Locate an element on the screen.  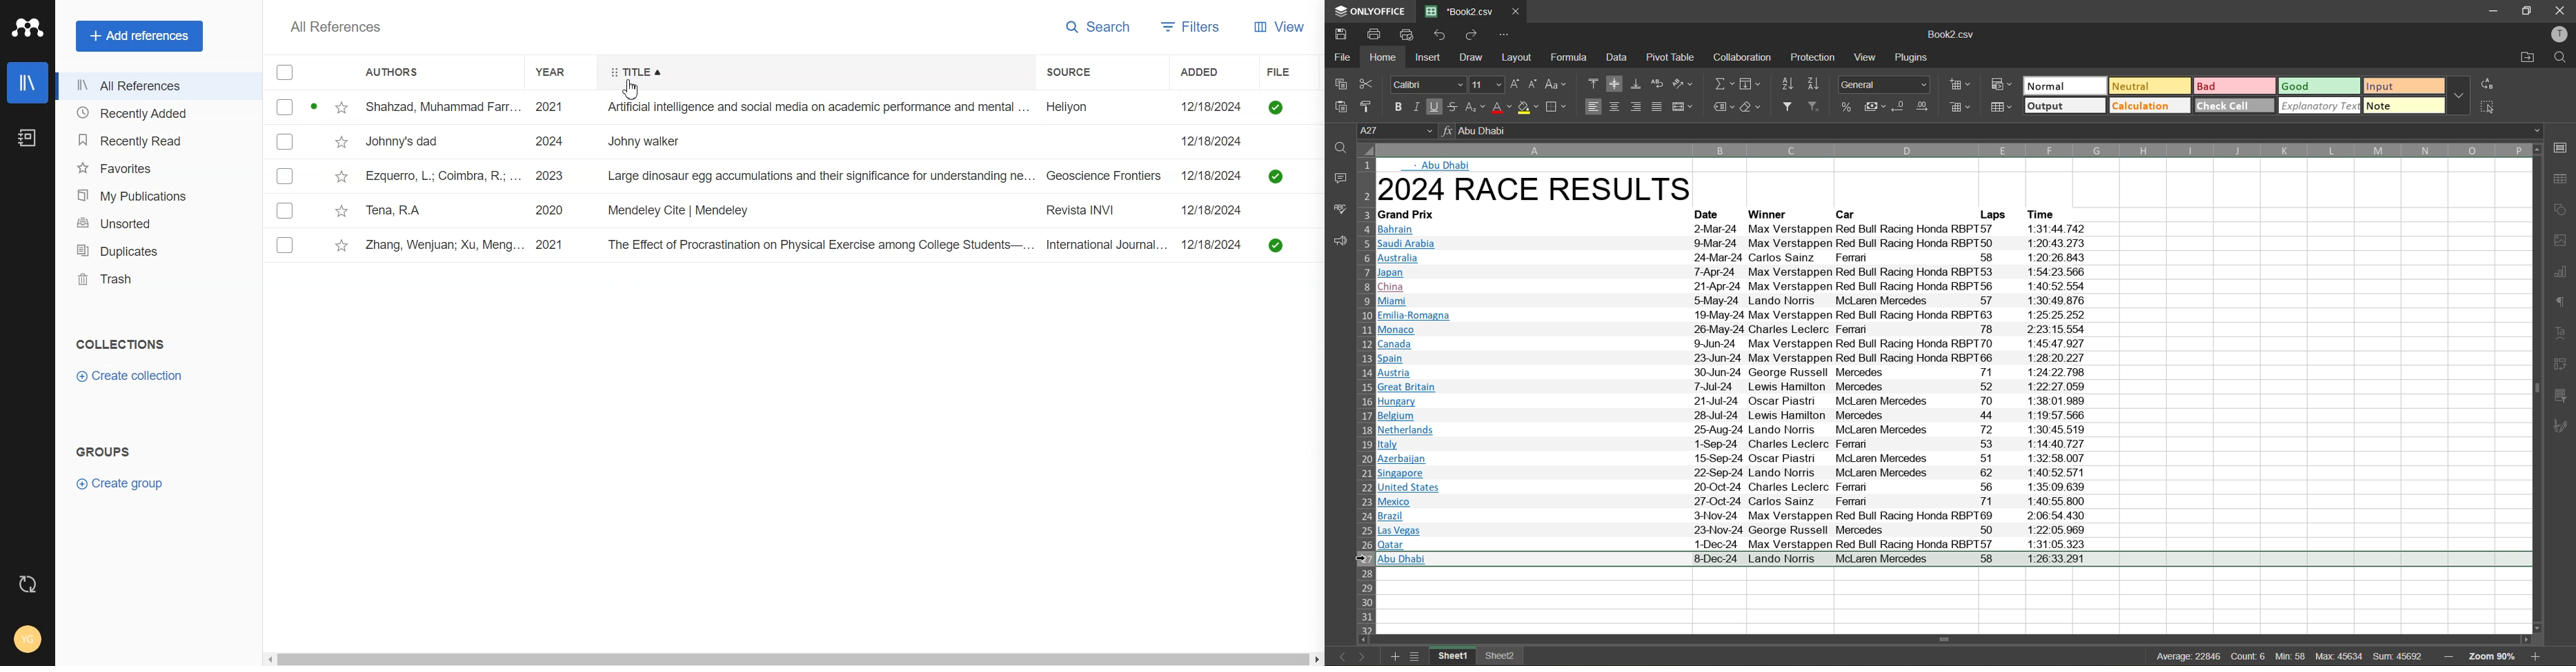
text info is located at coordinates (1737, 286).